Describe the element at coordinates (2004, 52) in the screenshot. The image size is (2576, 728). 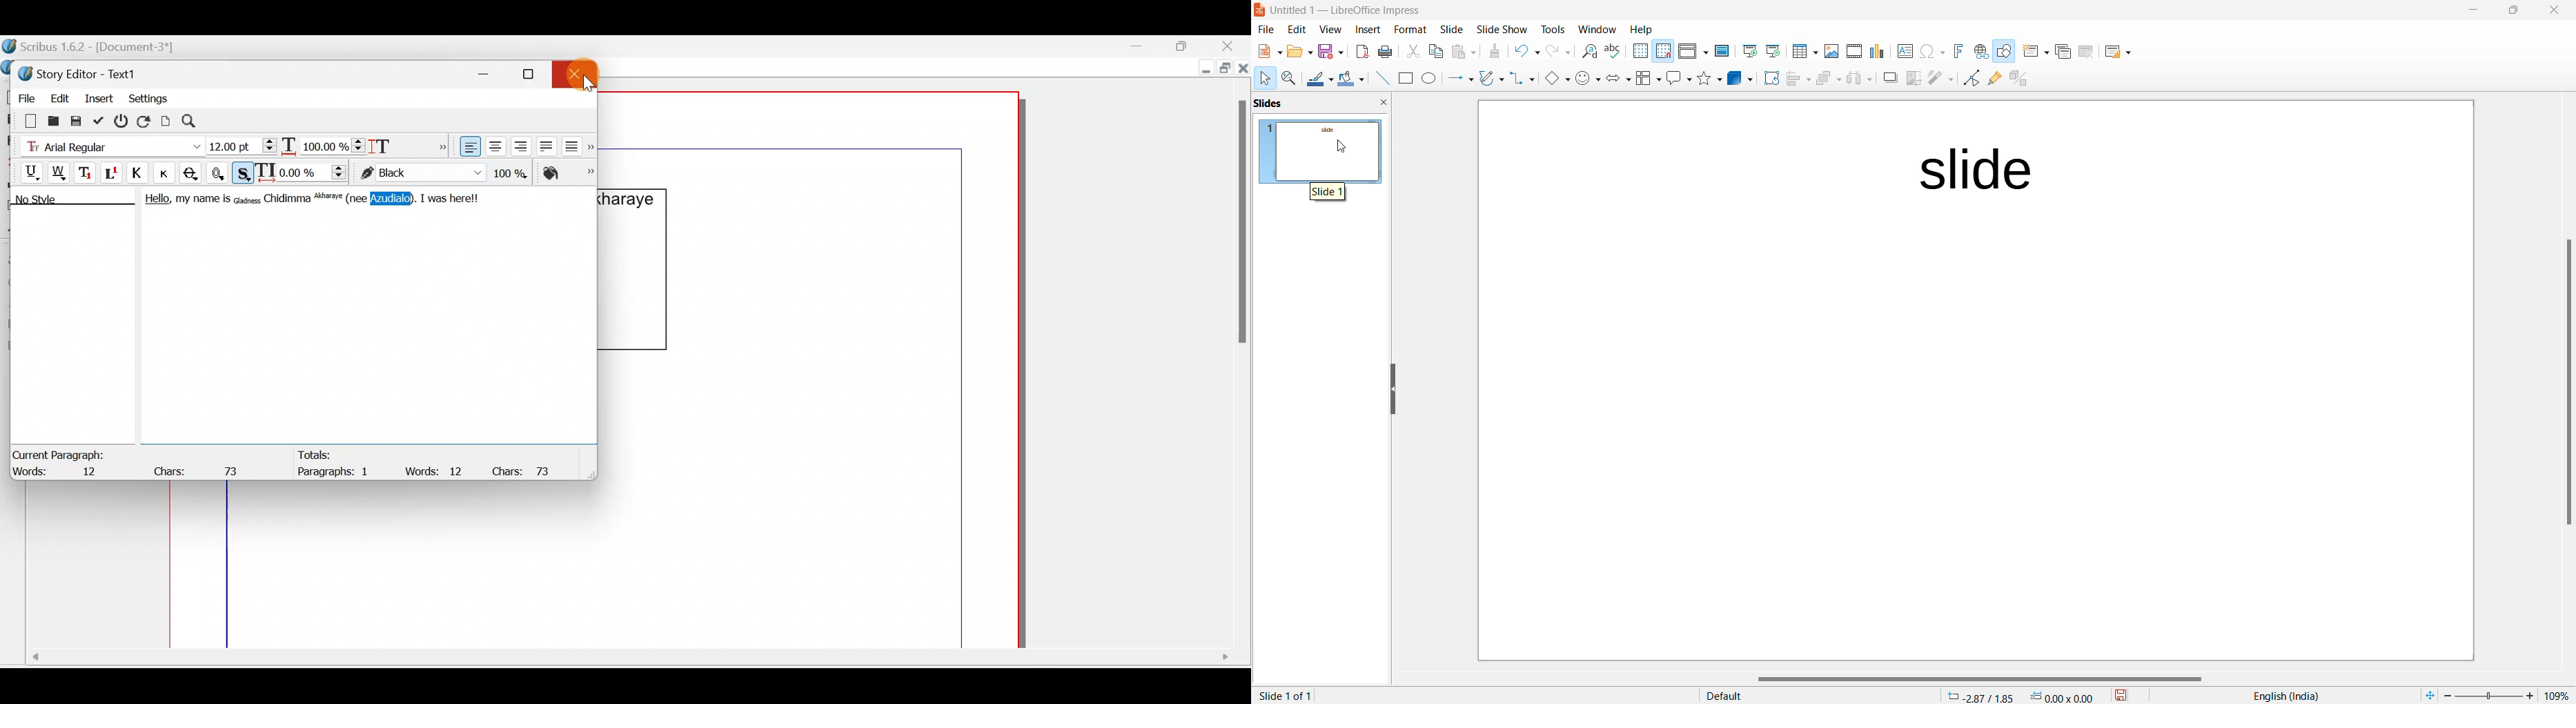
I see `Show draw function` at that location.